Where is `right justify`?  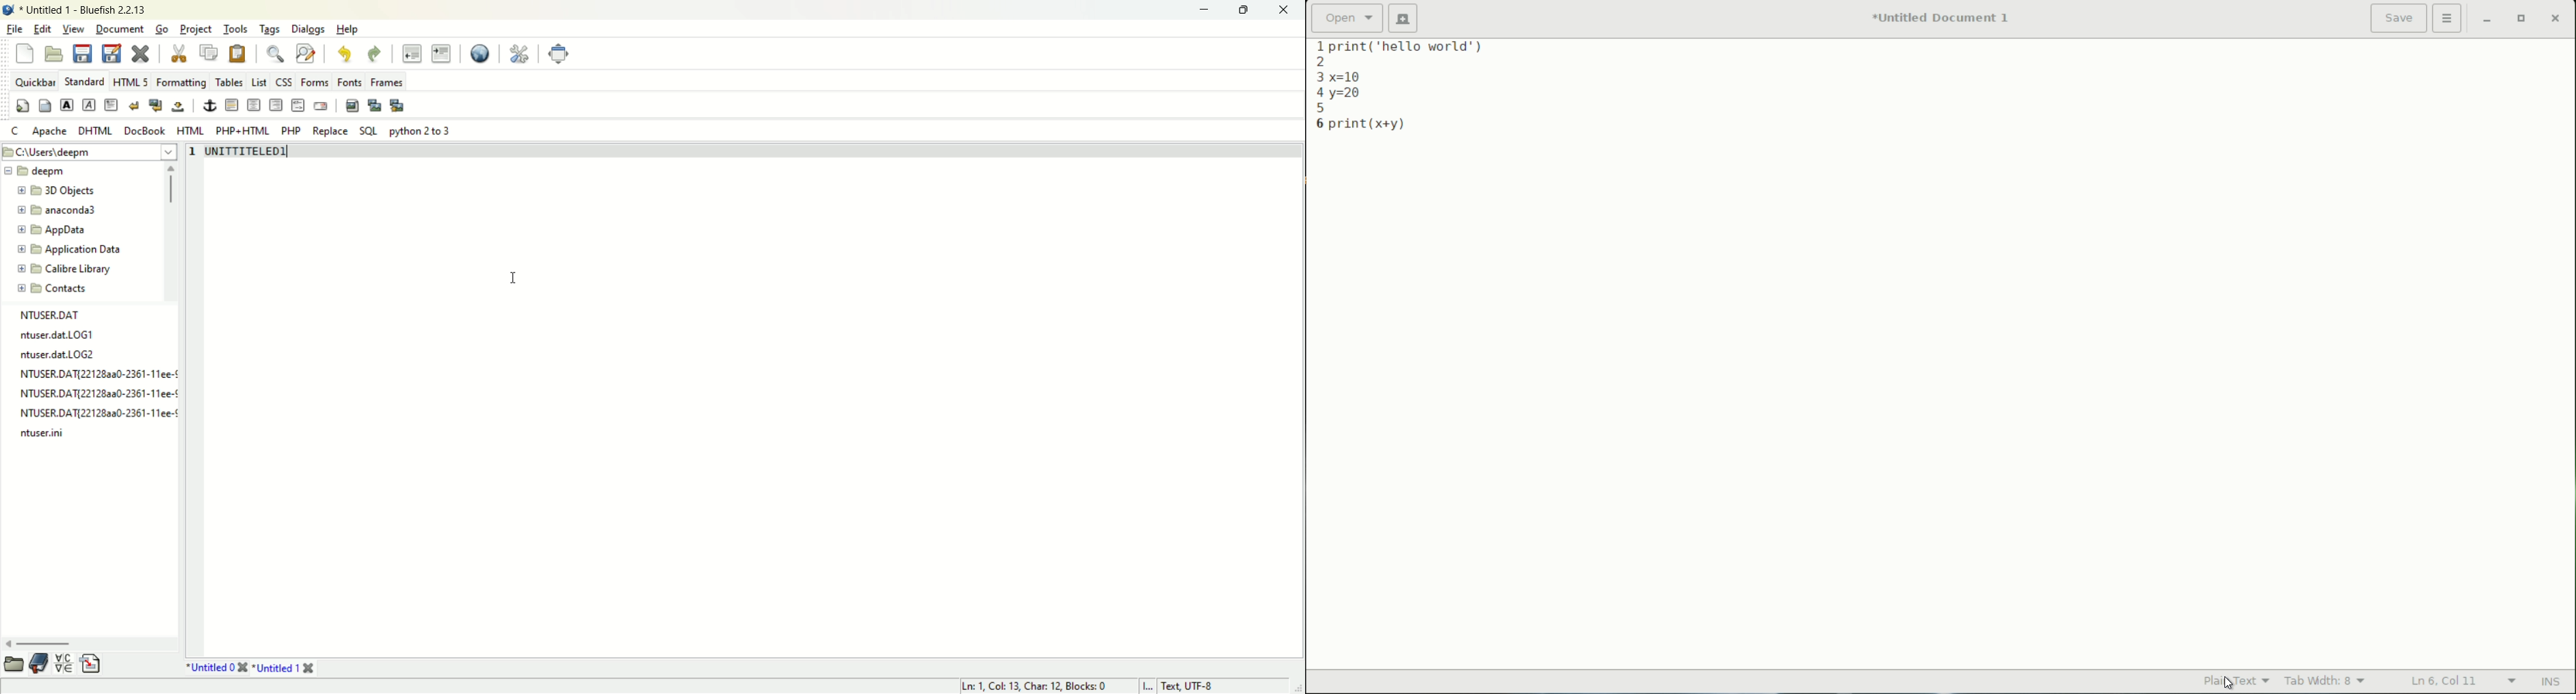
right justify is located at coordinates (275, 105).